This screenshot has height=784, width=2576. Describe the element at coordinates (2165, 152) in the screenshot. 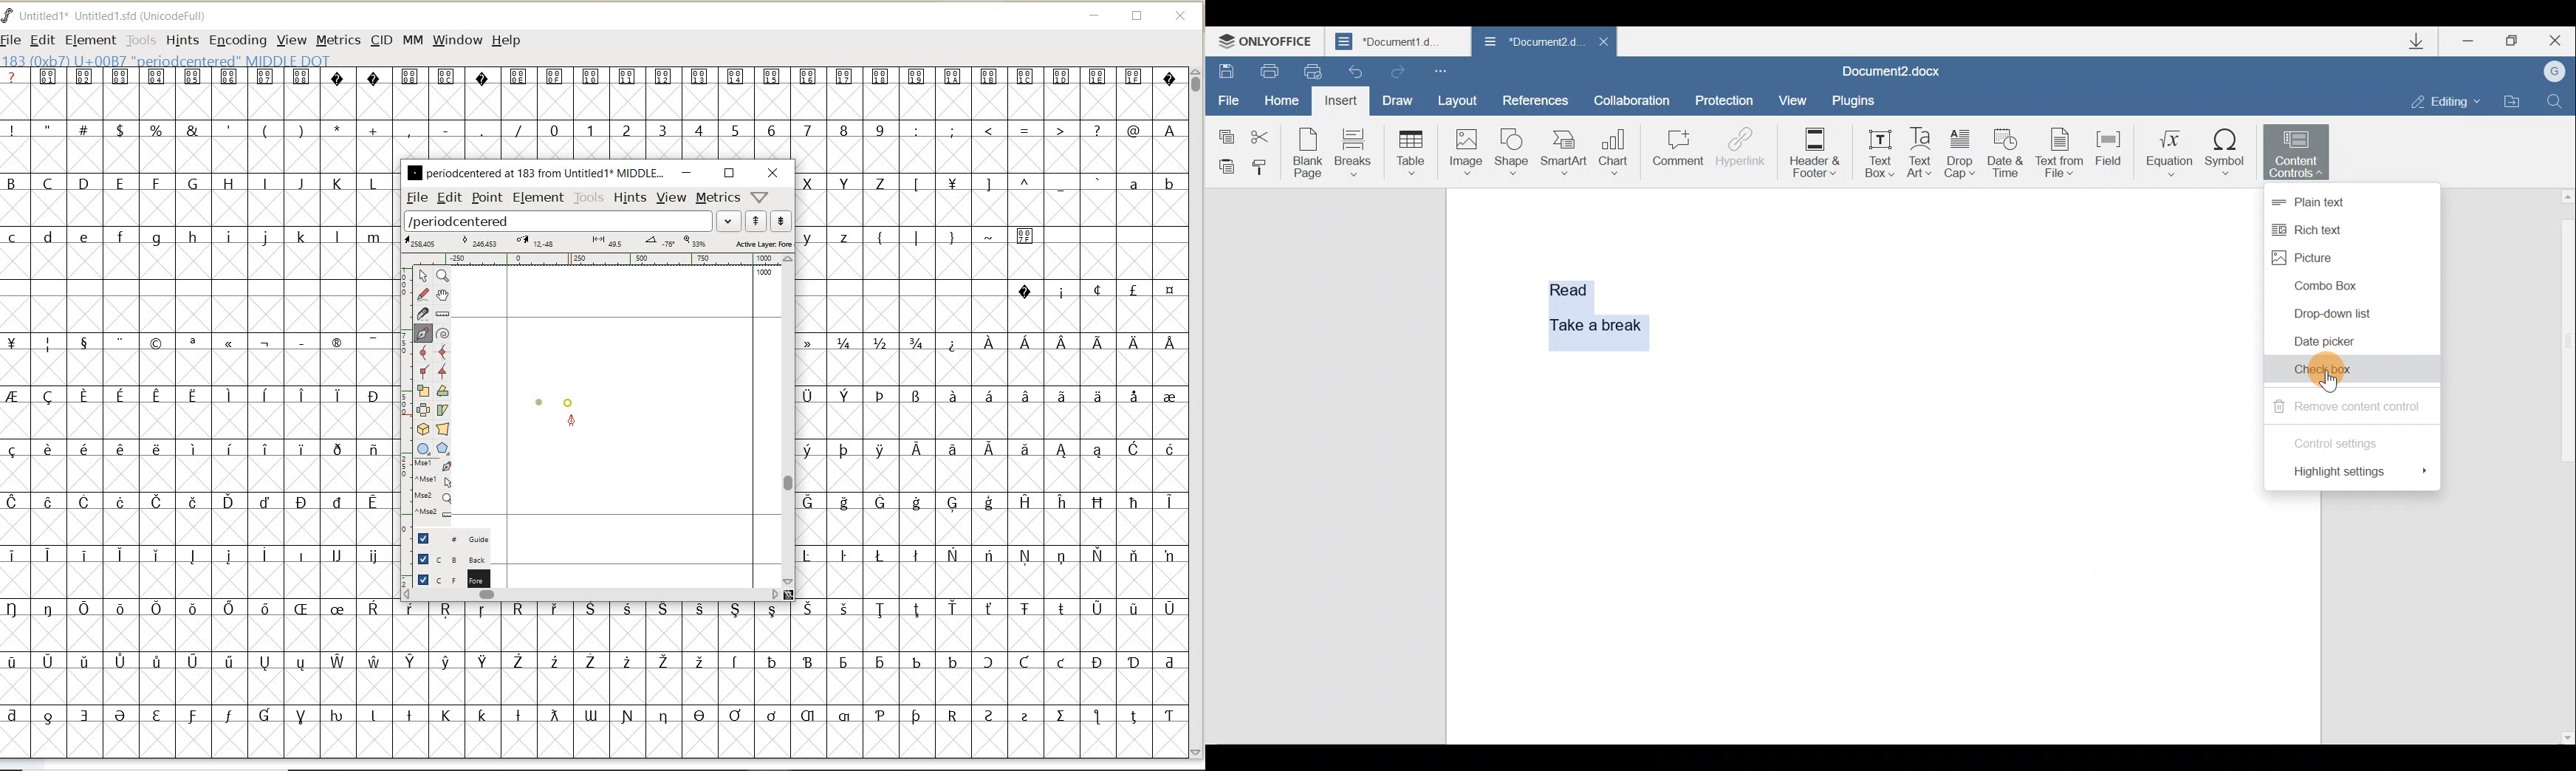

I see `Equation` at that location.